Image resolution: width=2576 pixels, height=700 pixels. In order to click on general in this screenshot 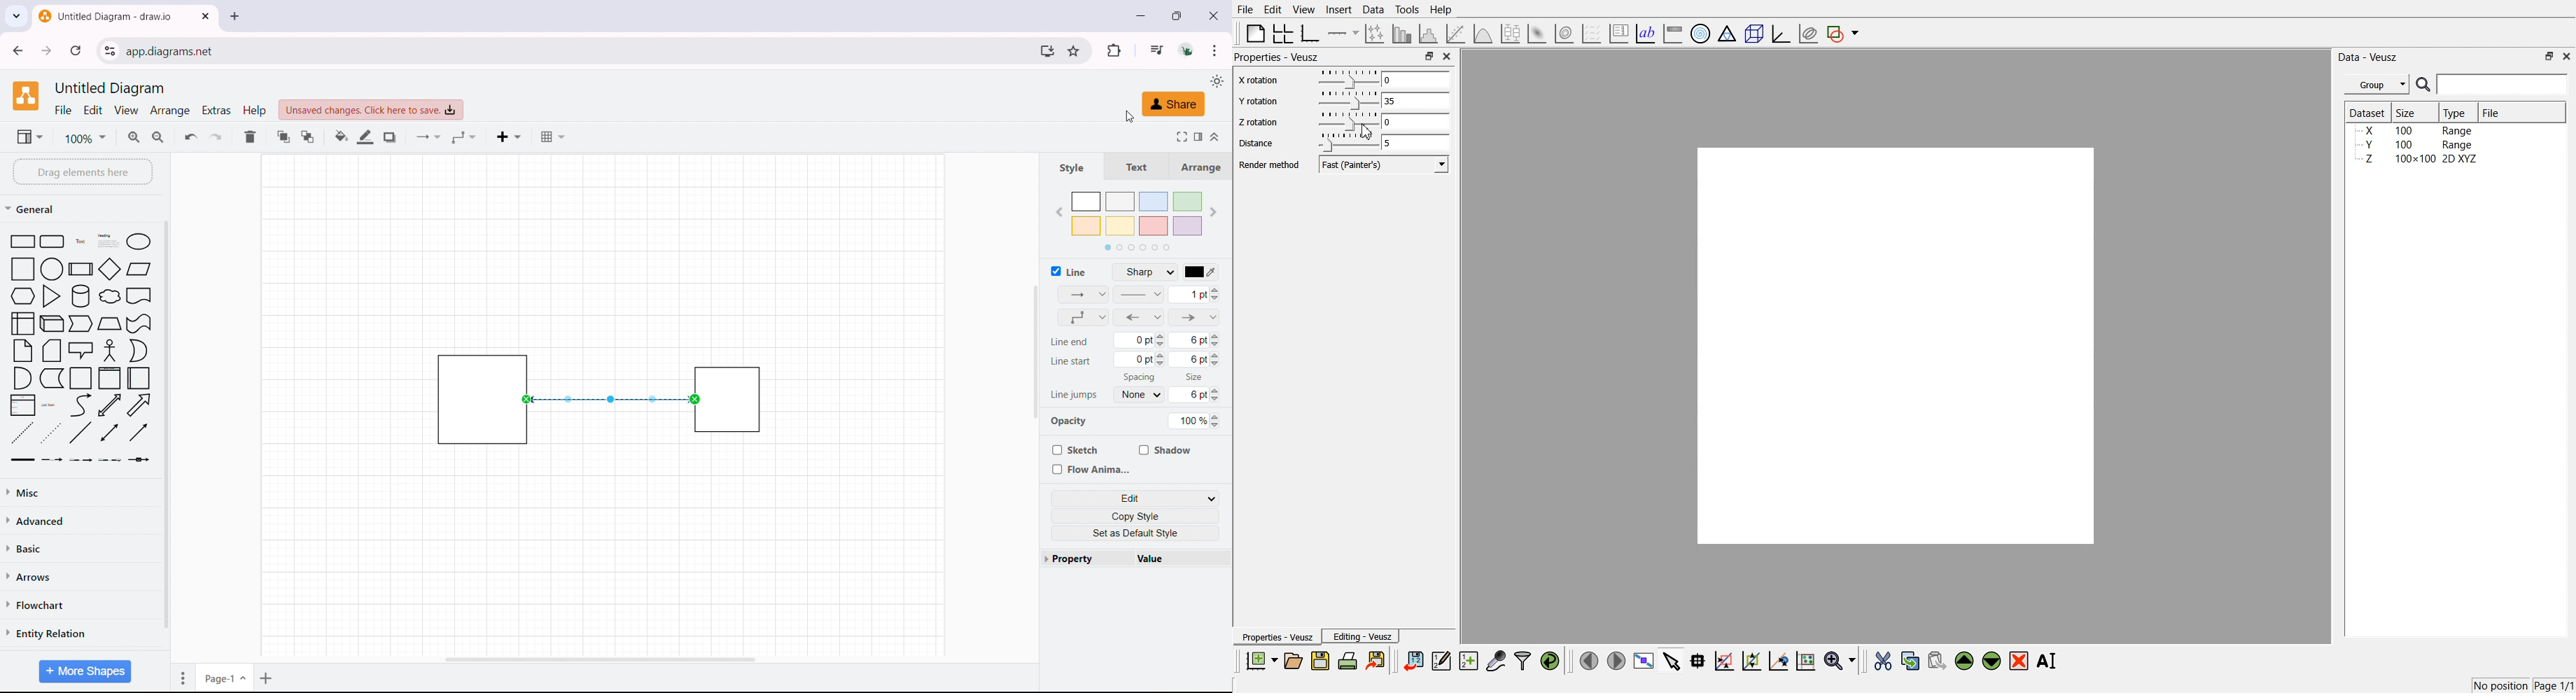, I will do `click(33, 209)`.